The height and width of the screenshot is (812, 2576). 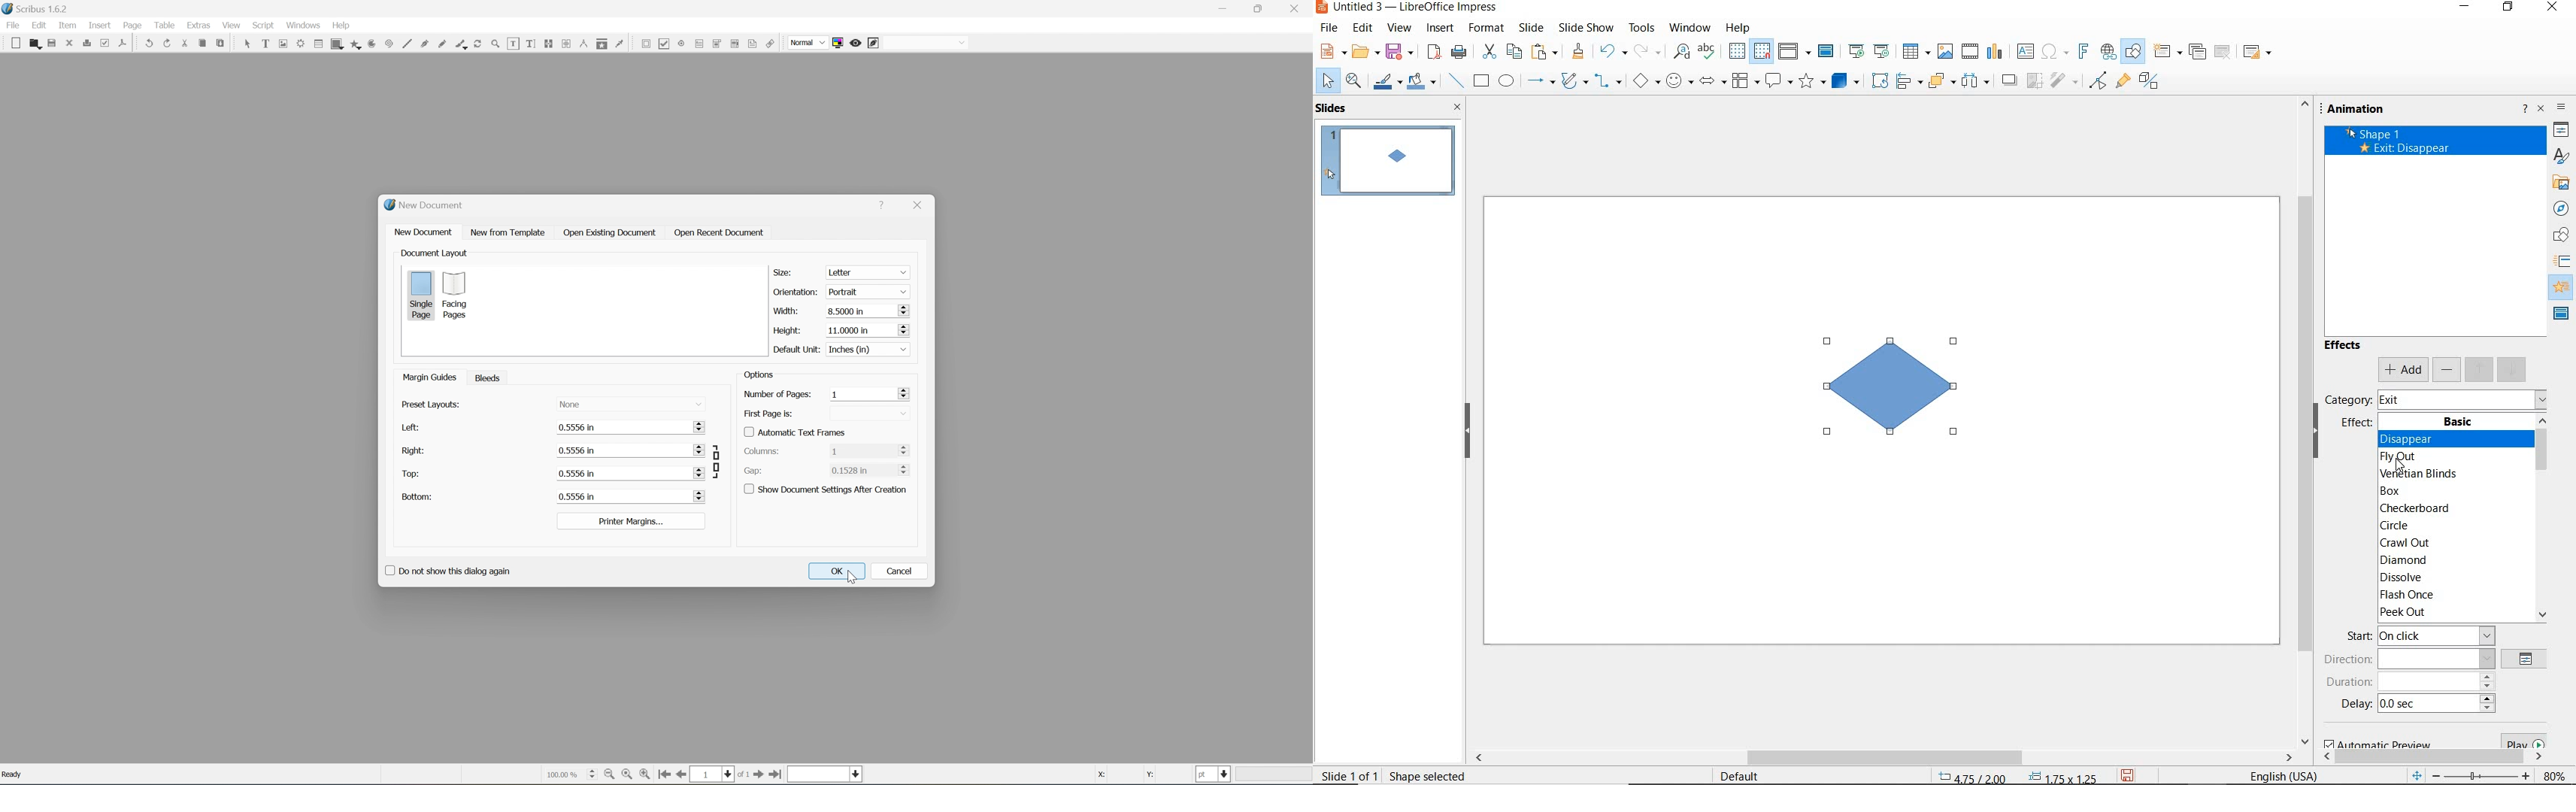 I want to click on edit, so click(x=1362, y=28).